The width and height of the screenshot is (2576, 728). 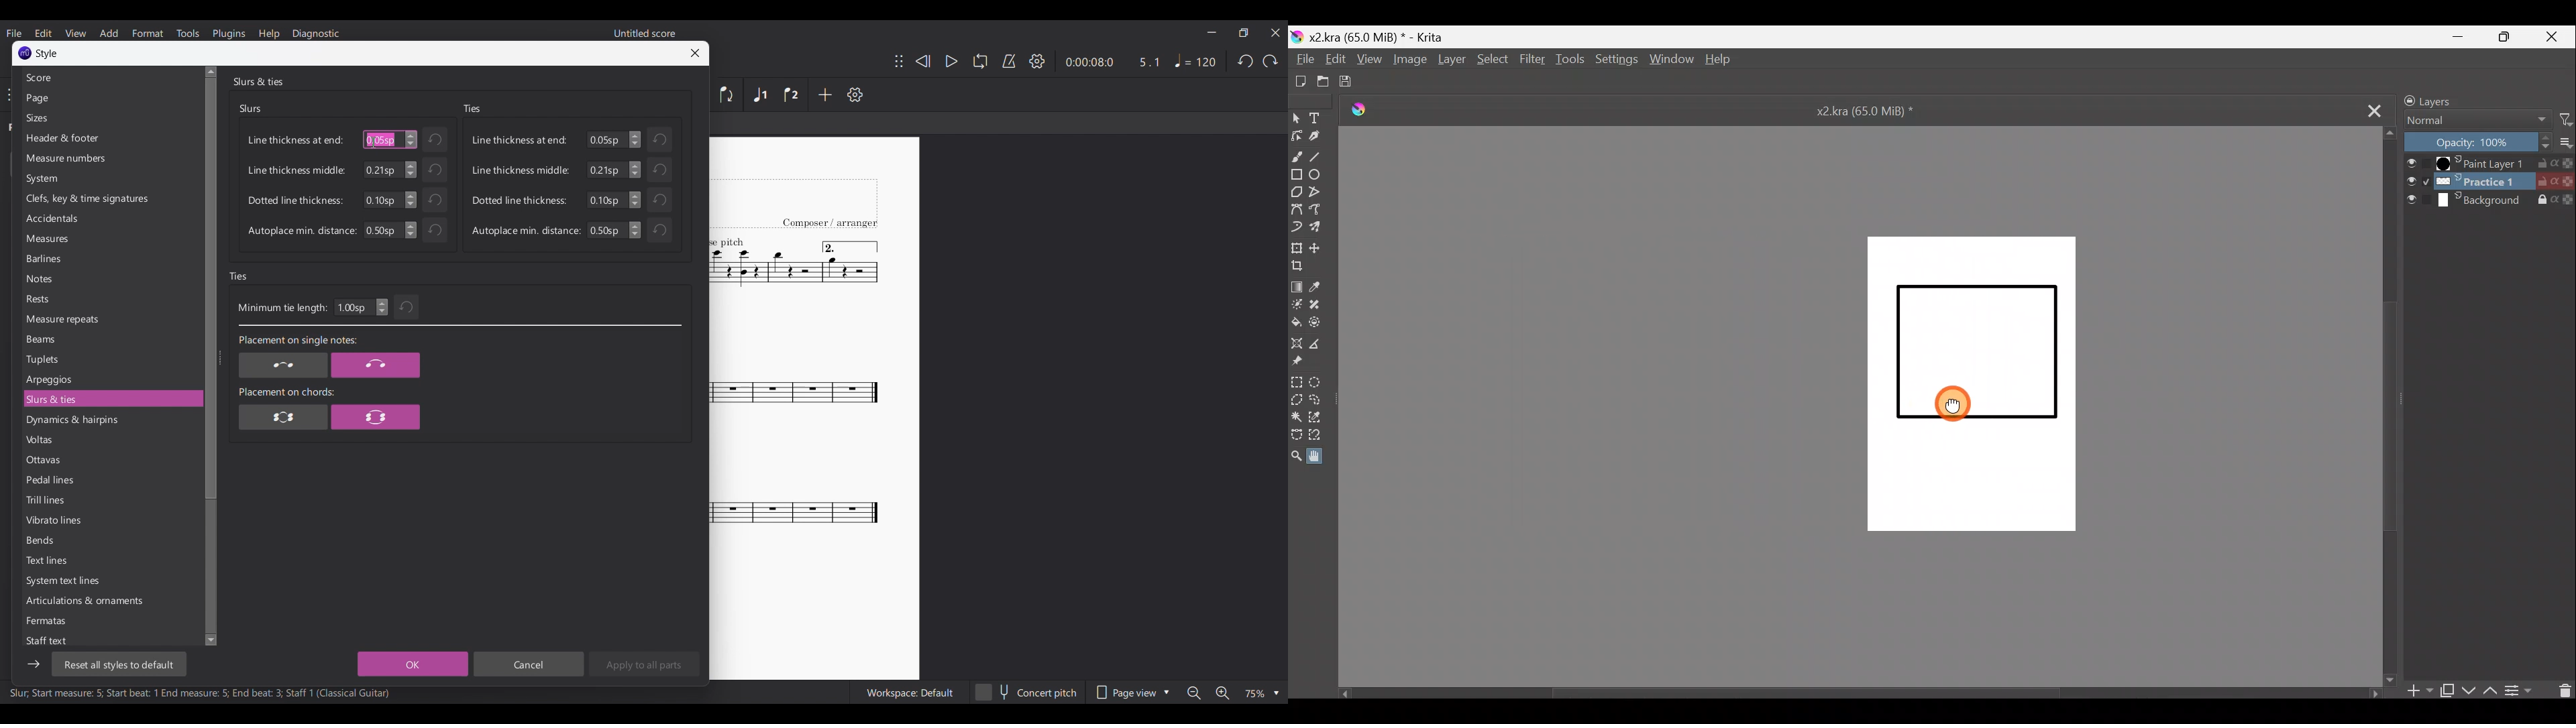 What do you see at coordinates (435, 230) in the screenshot?
I see `Undo` at bounding box center [435, 230].